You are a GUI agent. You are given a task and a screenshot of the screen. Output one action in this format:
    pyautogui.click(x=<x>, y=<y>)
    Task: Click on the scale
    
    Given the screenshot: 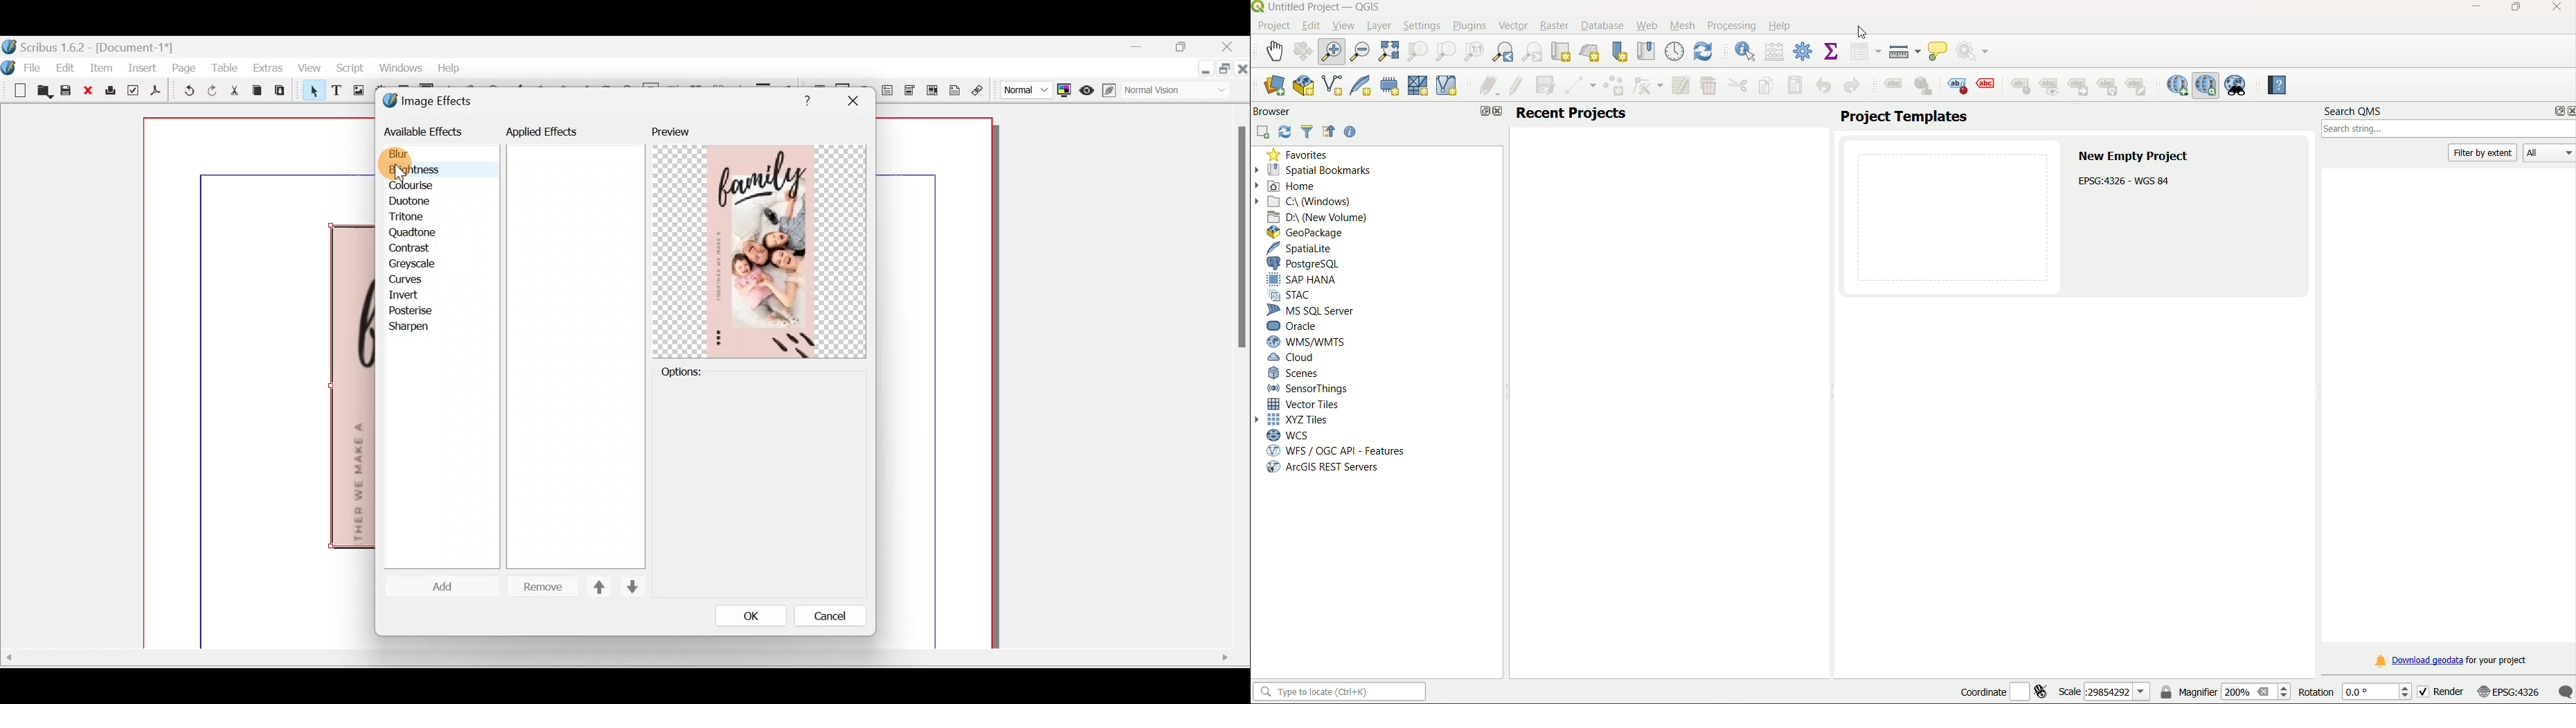 What is the action you would take?
    pyautogui.click(x=2102, y=692)
    